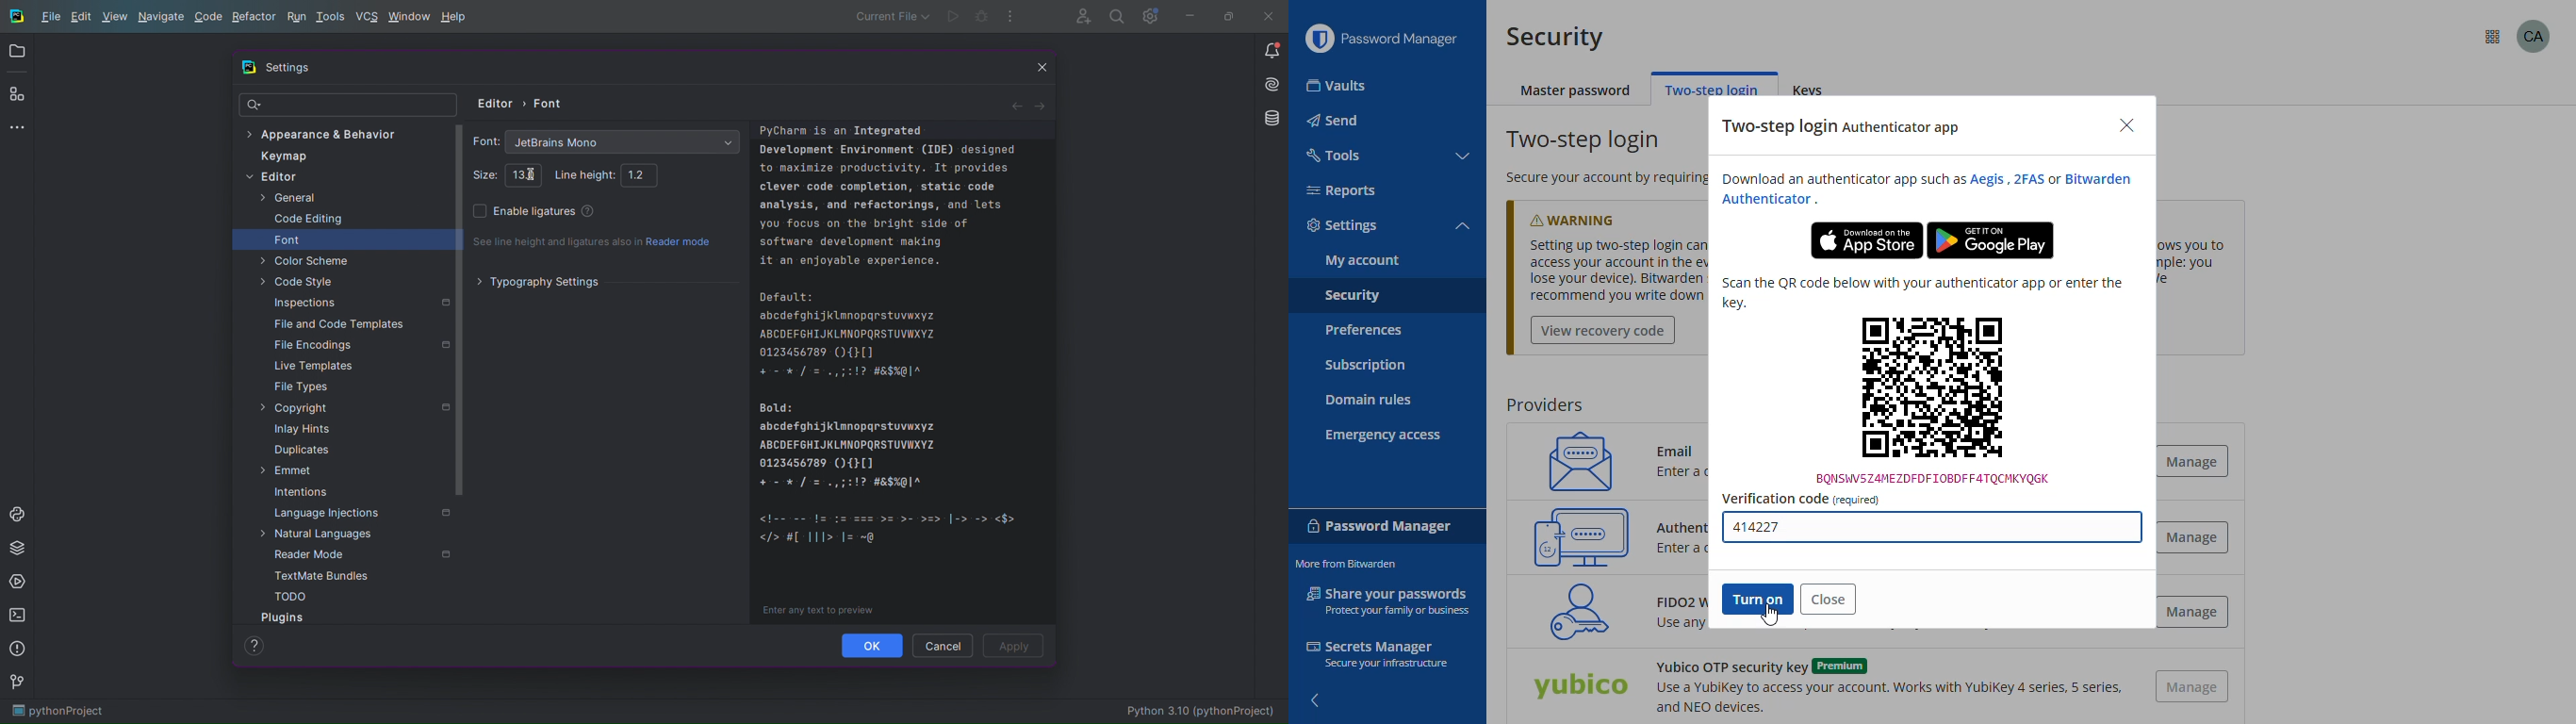  Describe the element at coordinates (2191, 612) in the screenshot. I see `manage` at that location.